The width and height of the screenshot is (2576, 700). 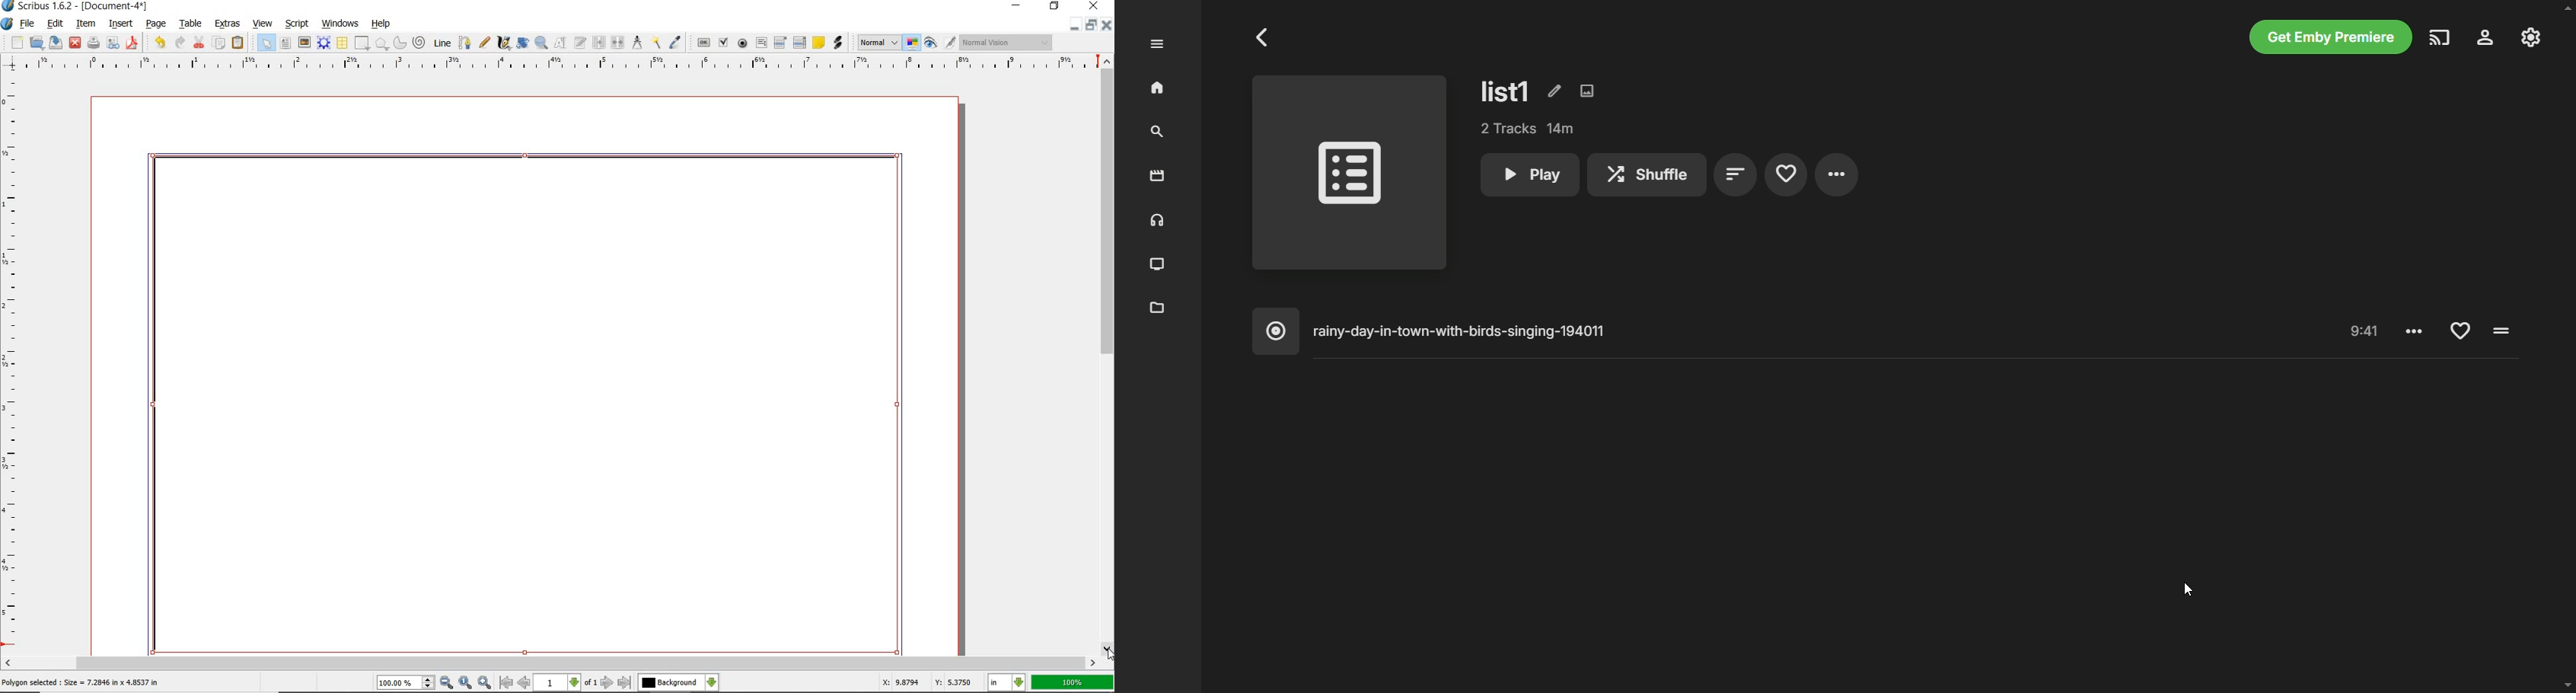 I want to click on system icon, so click(x=7, y=23).